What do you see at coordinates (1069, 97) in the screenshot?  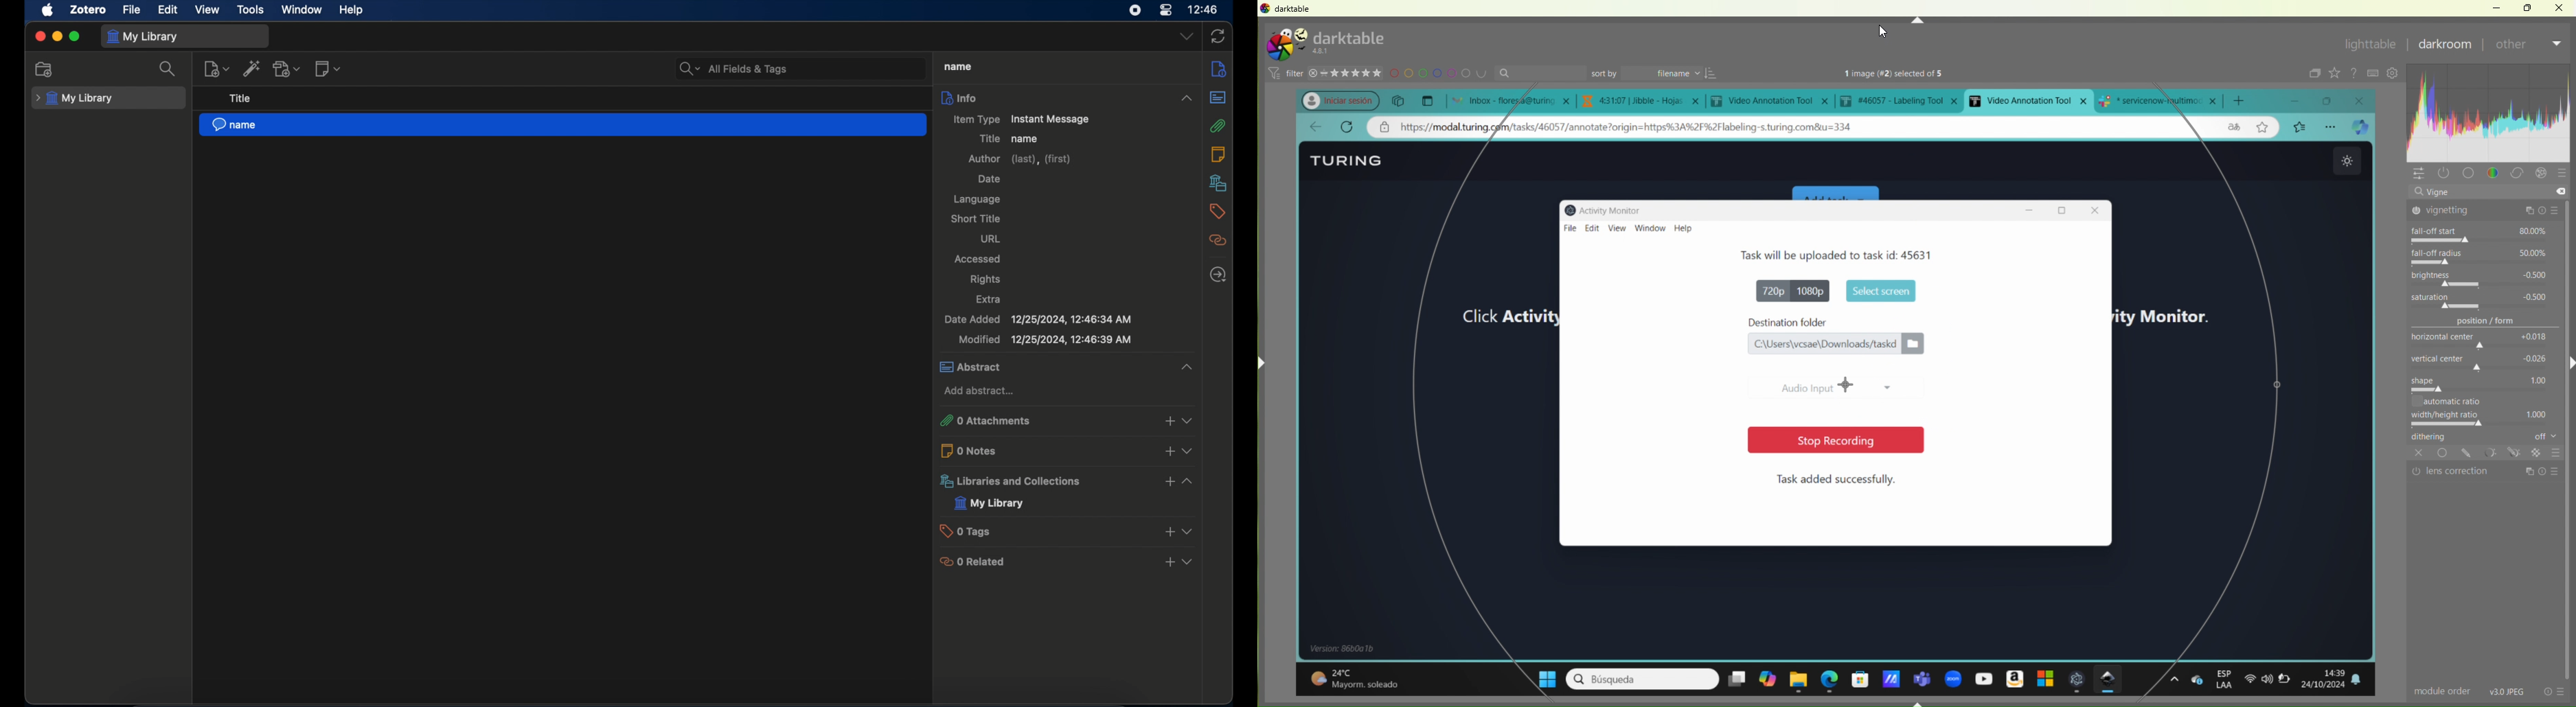 I see `info` at bounding box center [1069, 97].